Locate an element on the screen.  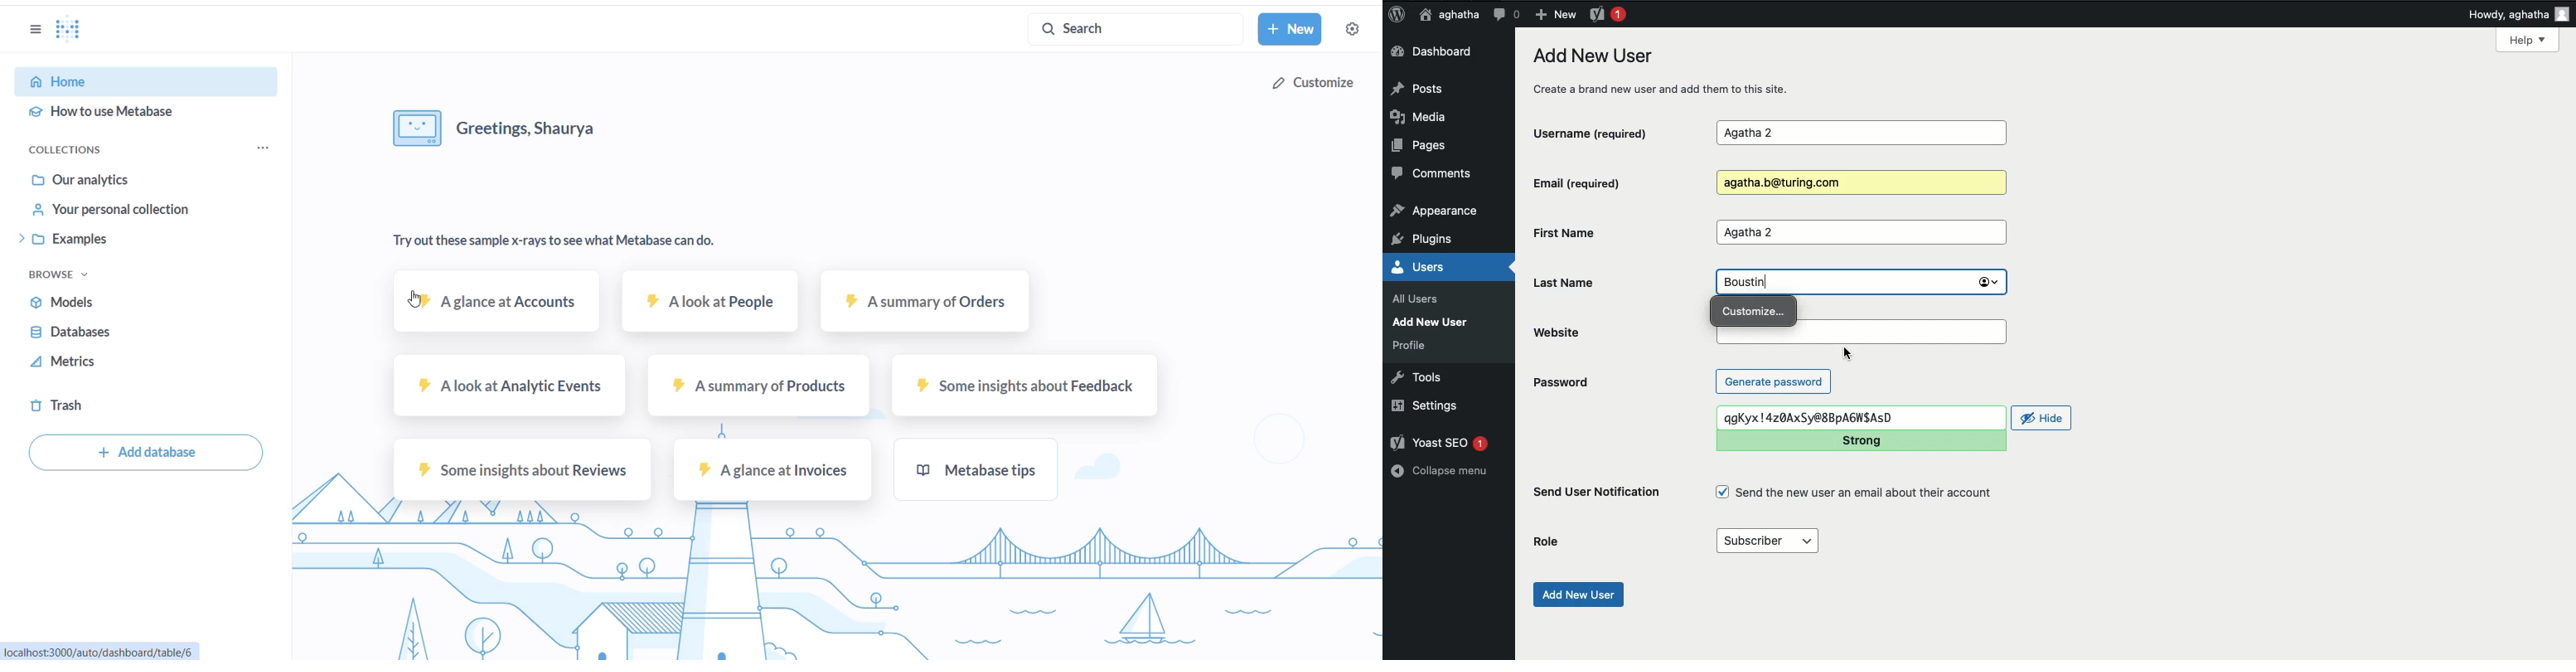
appearance is located at coordinates (1435, 212).